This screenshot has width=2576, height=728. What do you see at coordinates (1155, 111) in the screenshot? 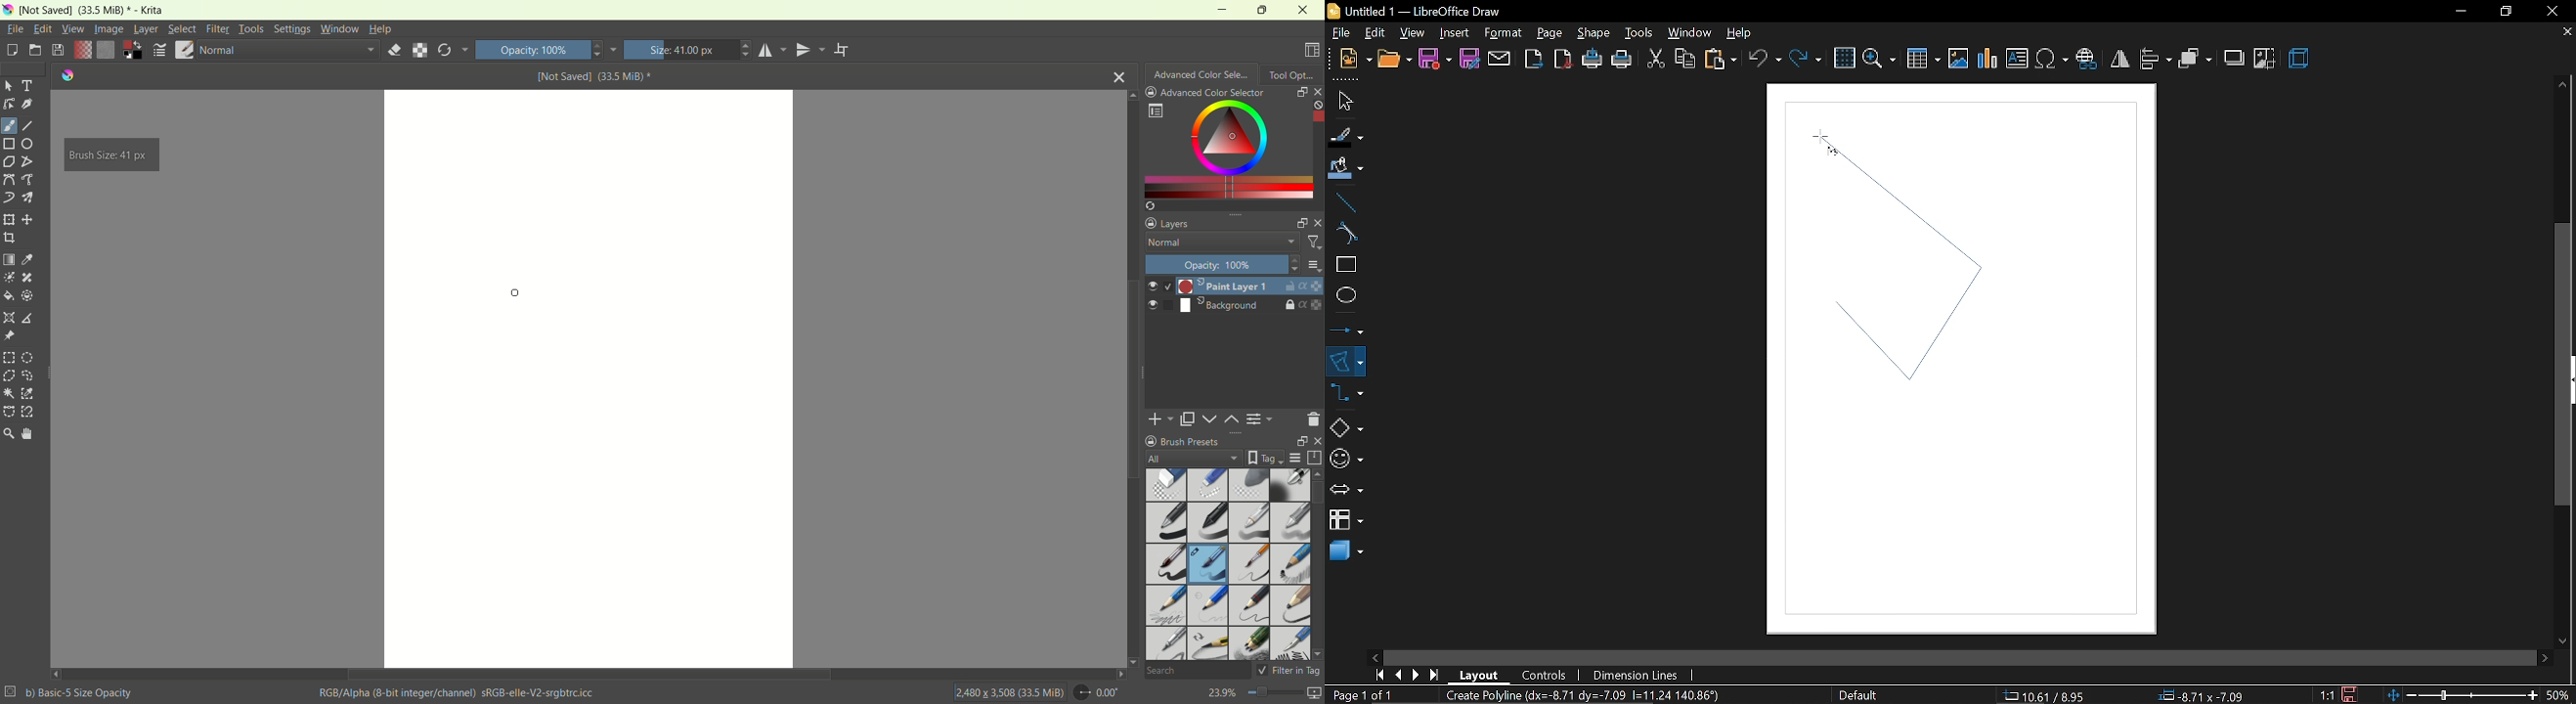
I see `options` at bounding box center [1155, 111].